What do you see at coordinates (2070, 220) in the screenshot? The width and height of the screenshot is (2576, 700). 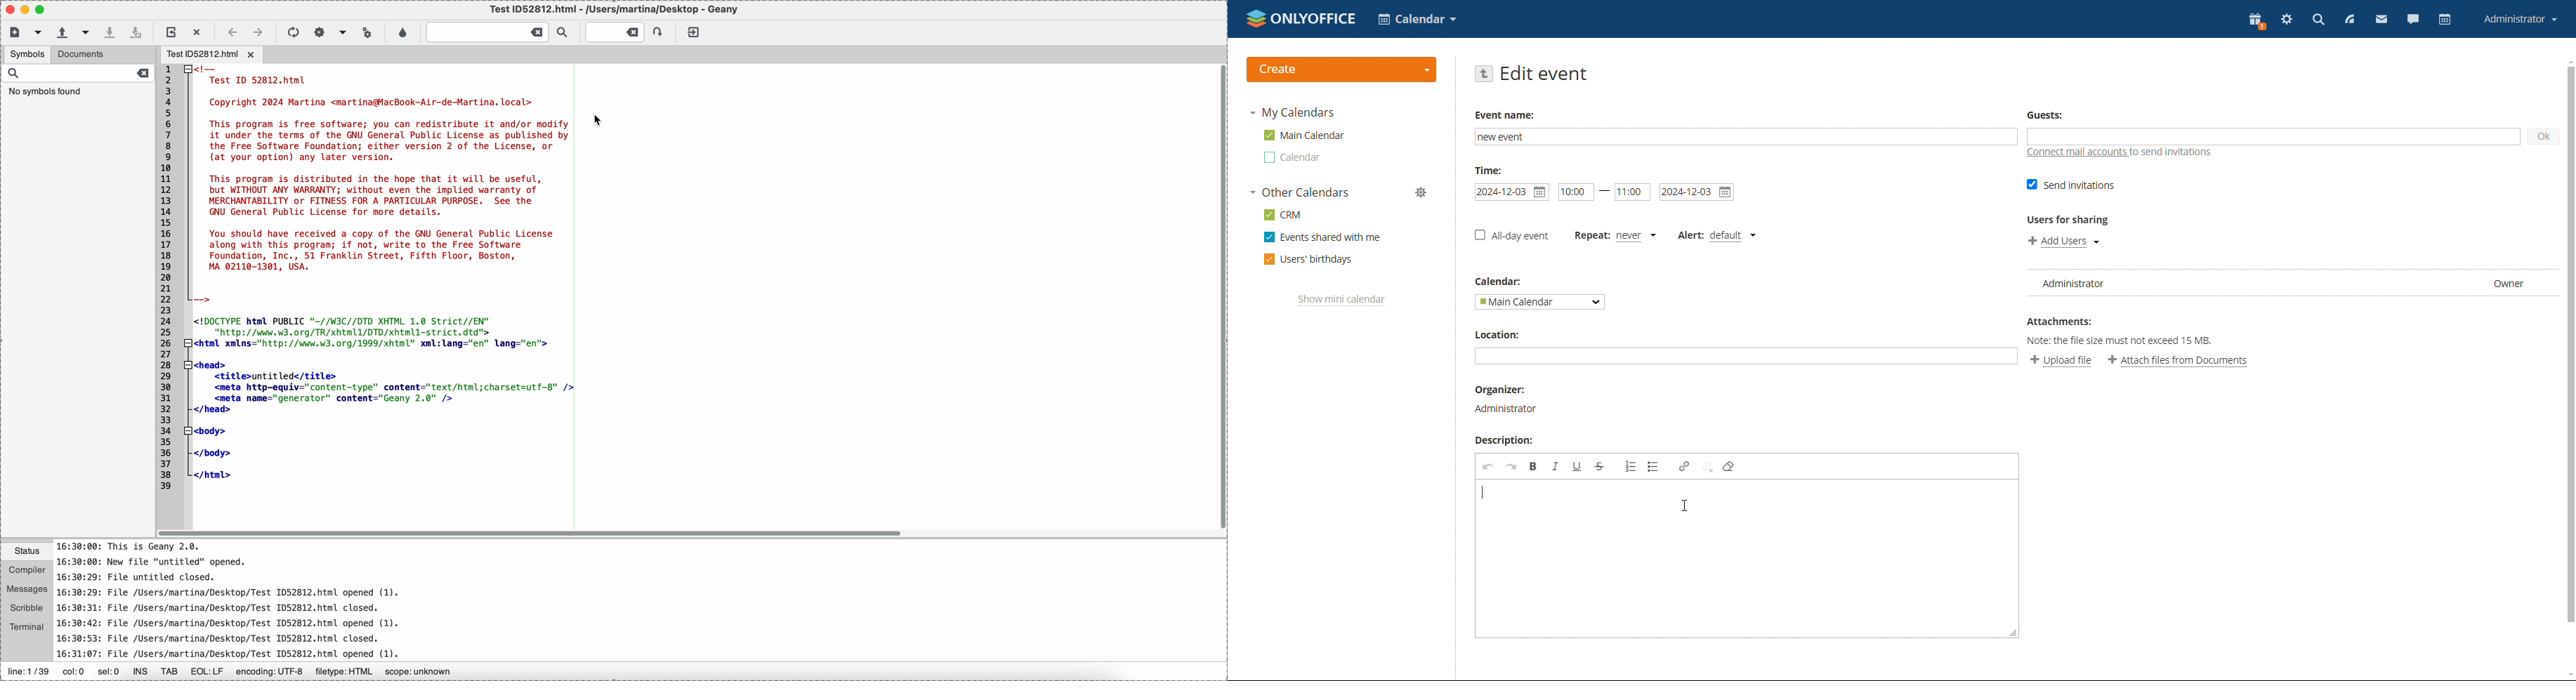 I see `Users for sharing` at bounding box center [2070, 220].